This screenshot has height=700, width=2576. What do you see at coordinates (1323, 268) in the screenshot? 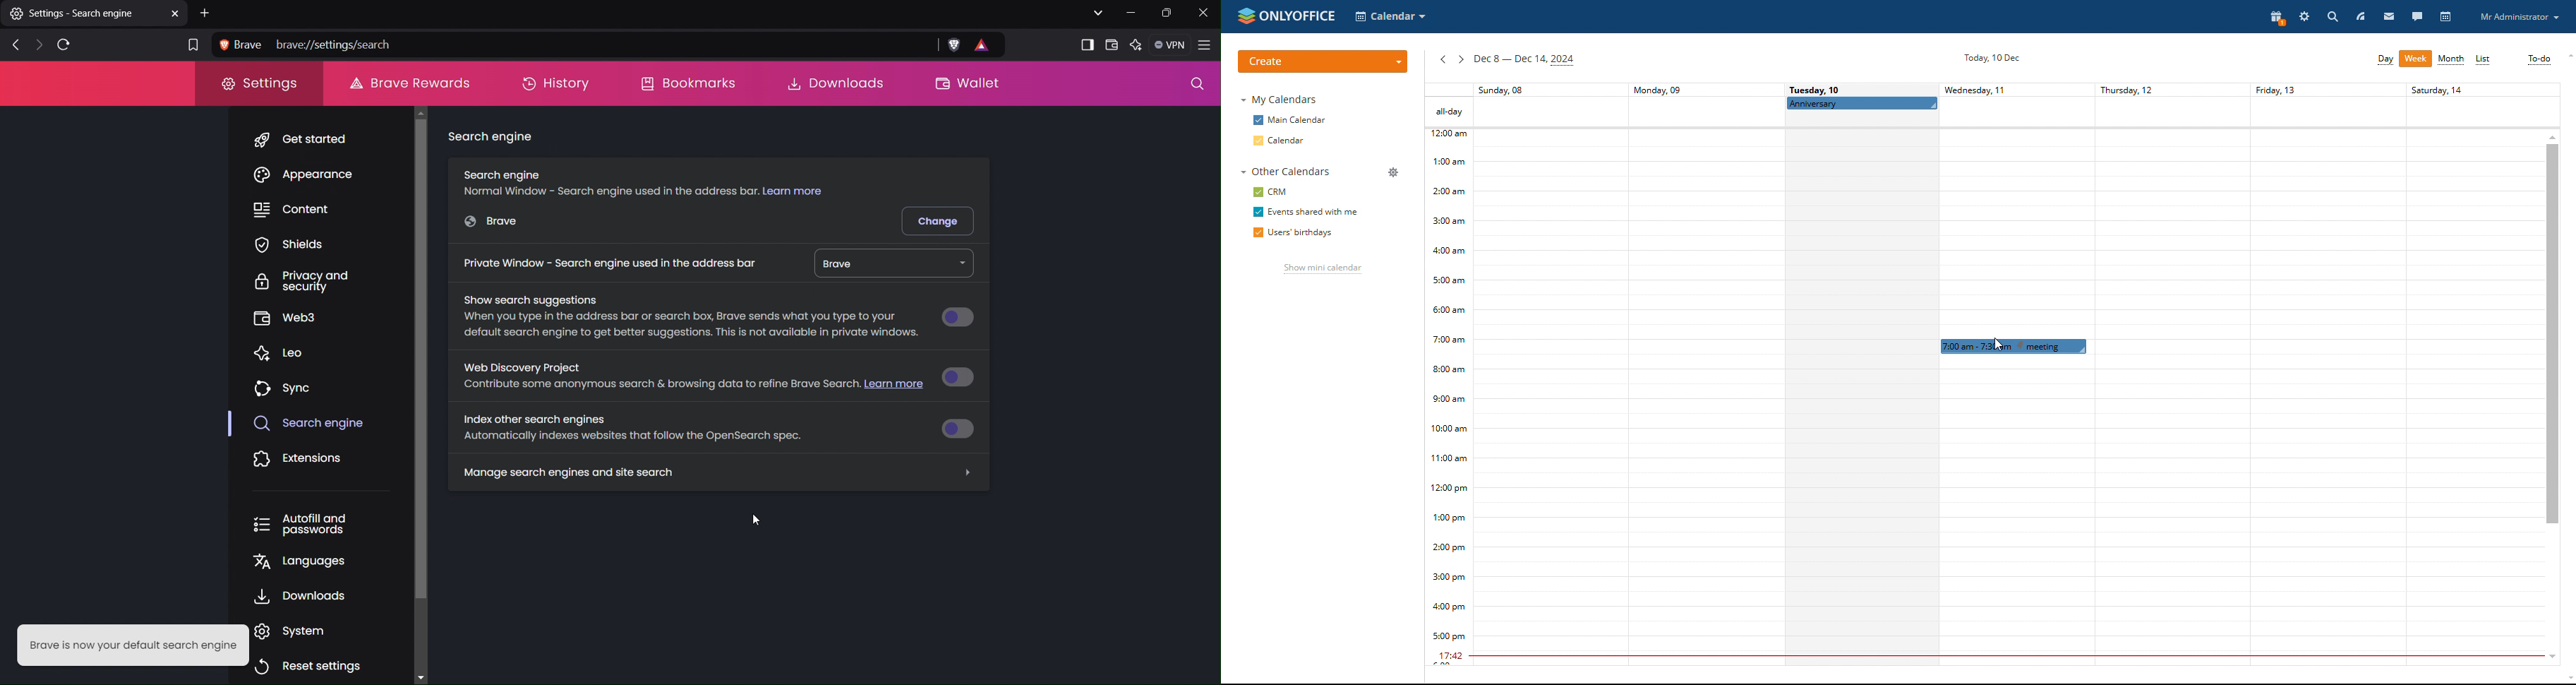
I see `show mini calendar` at bounding box center [1323, 268].